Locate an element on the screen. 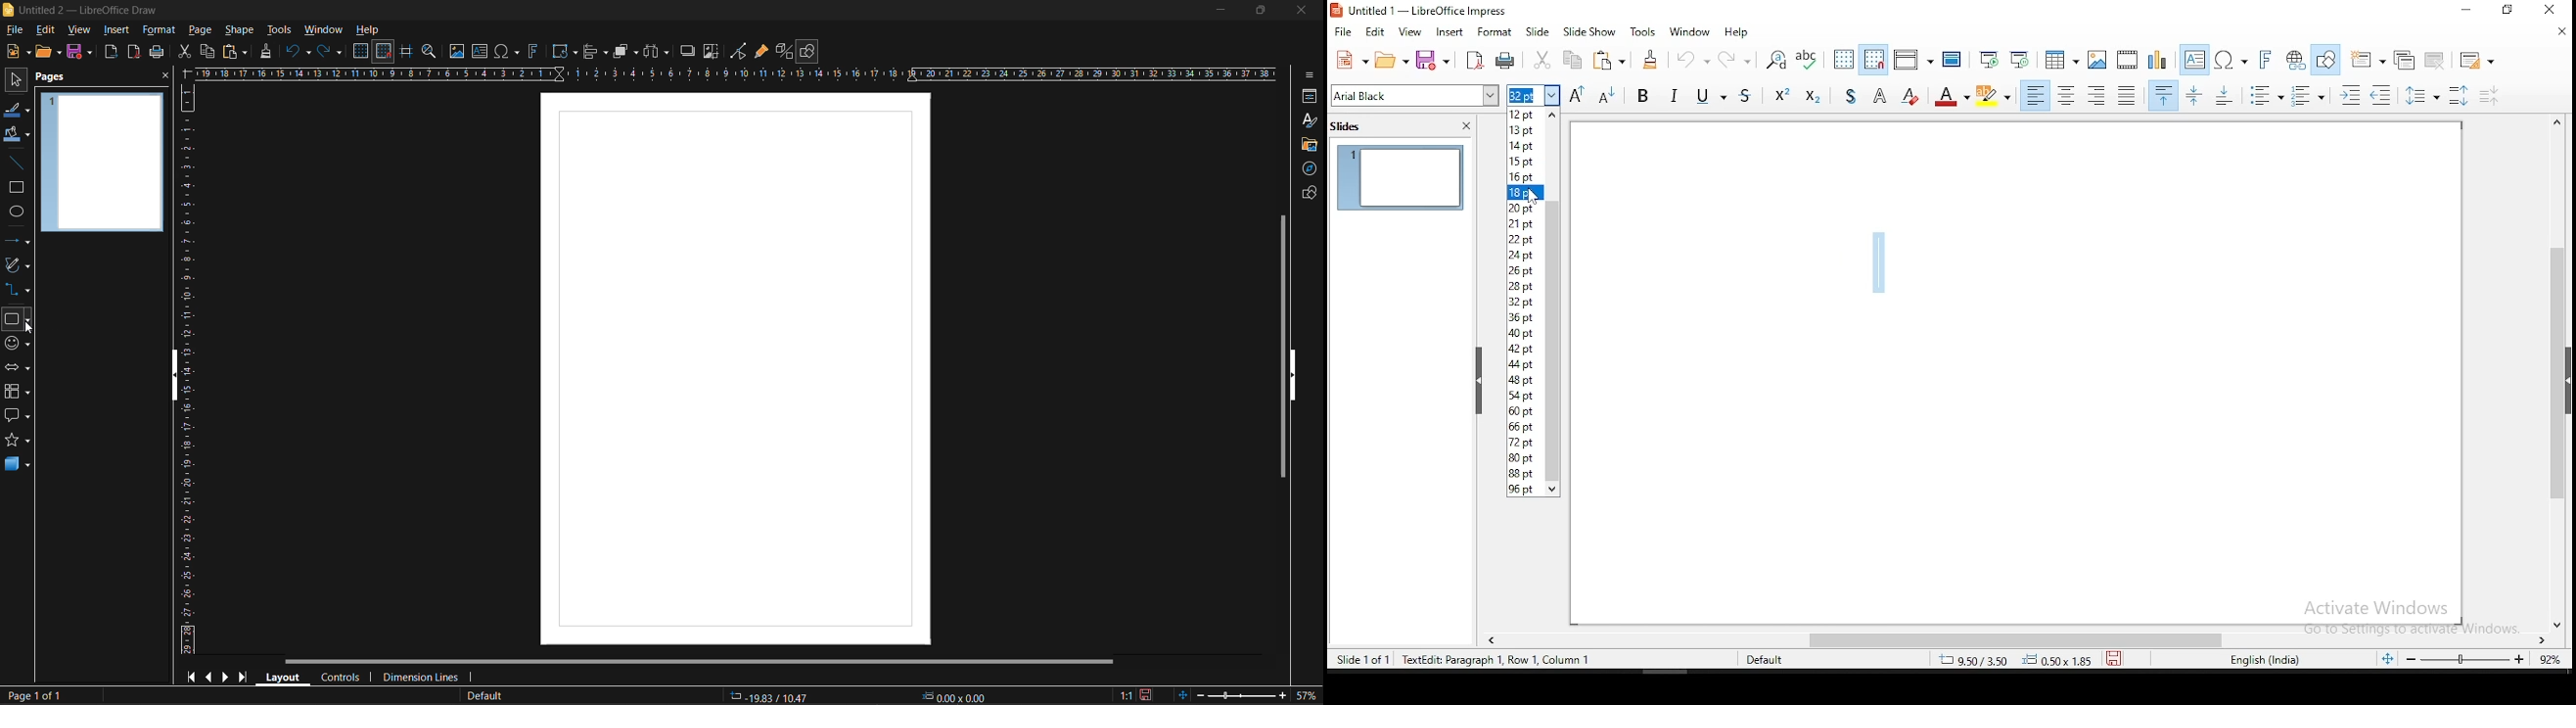 The image size is (2576, 728). Subscript is located at coordinates (1812, 94).